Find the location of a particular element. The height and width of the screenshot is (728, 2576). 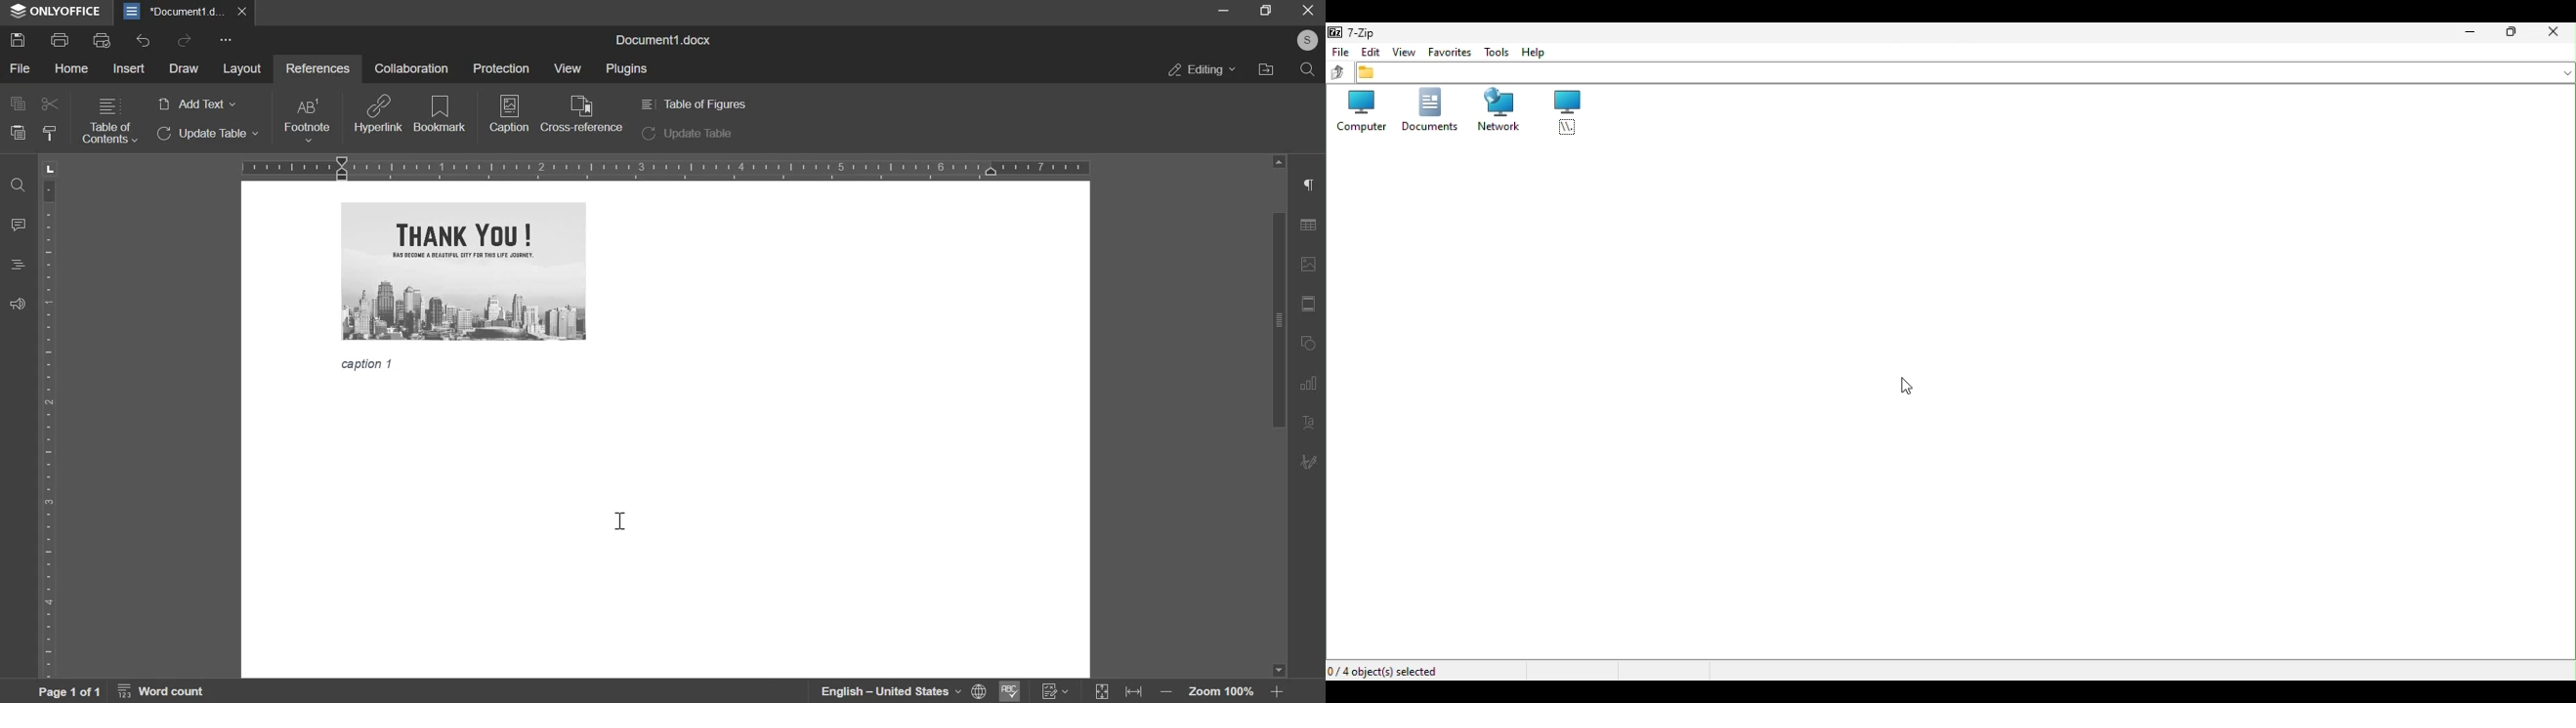

plugins is located at coordinates (628, 69).